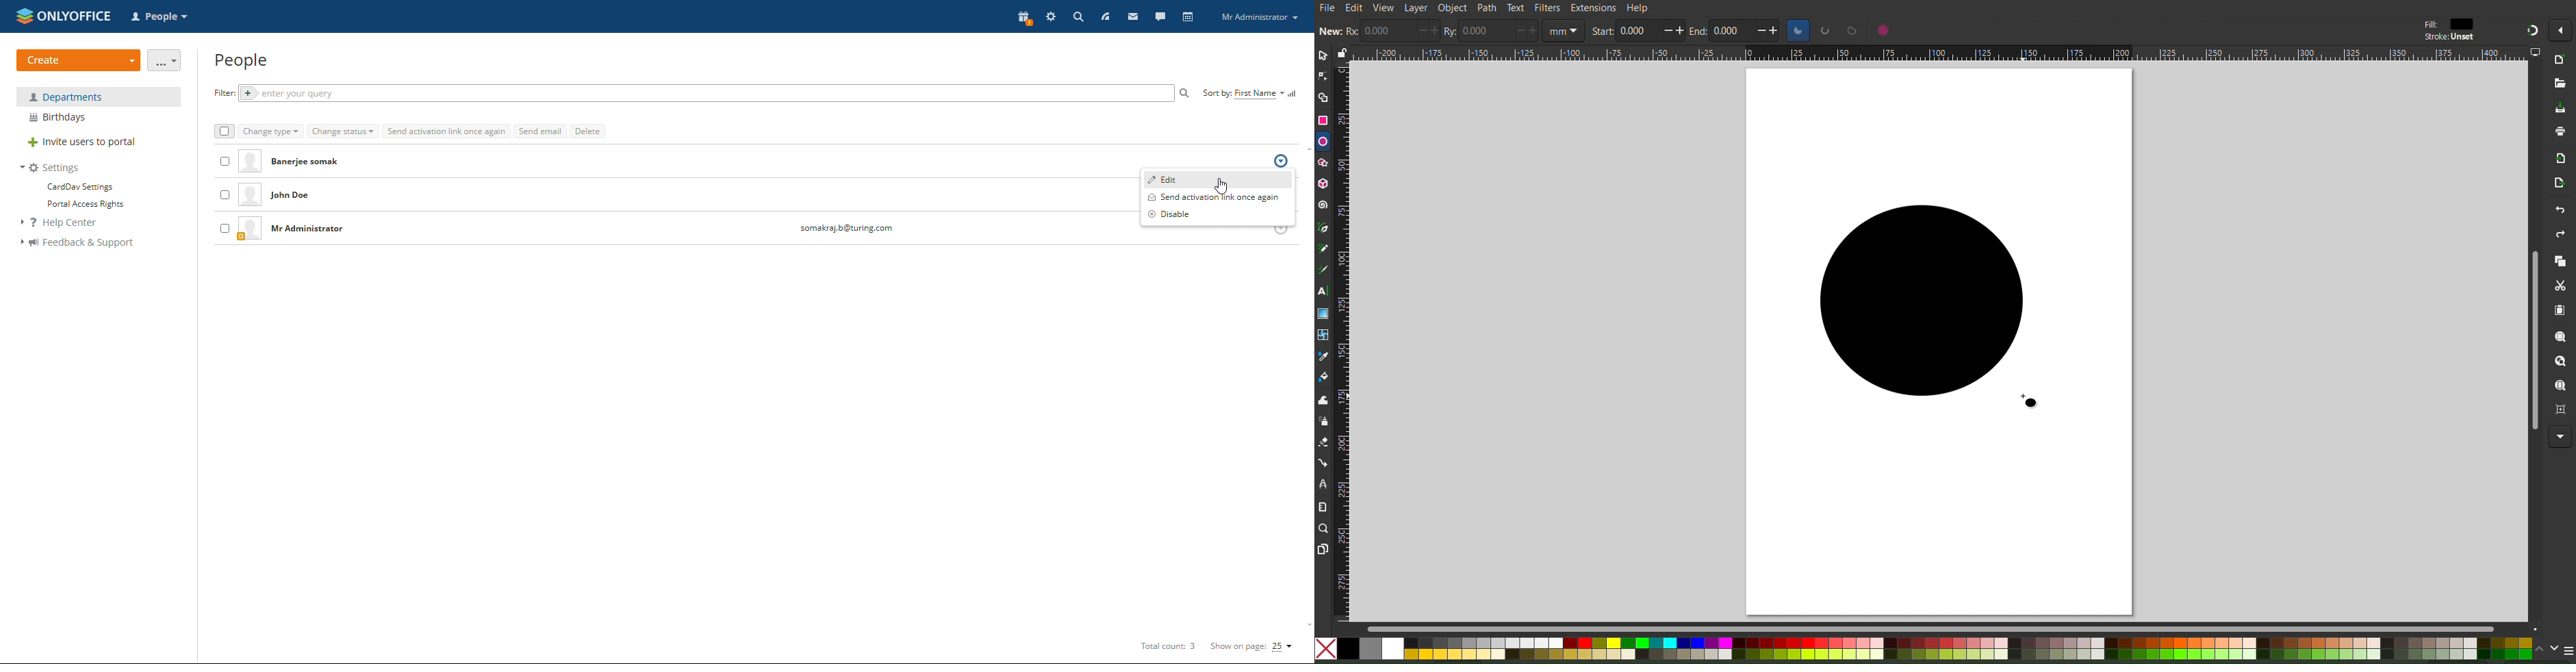 The image size is (2576, 672). I want to click on Zoom Tool, so click(1322, 527).